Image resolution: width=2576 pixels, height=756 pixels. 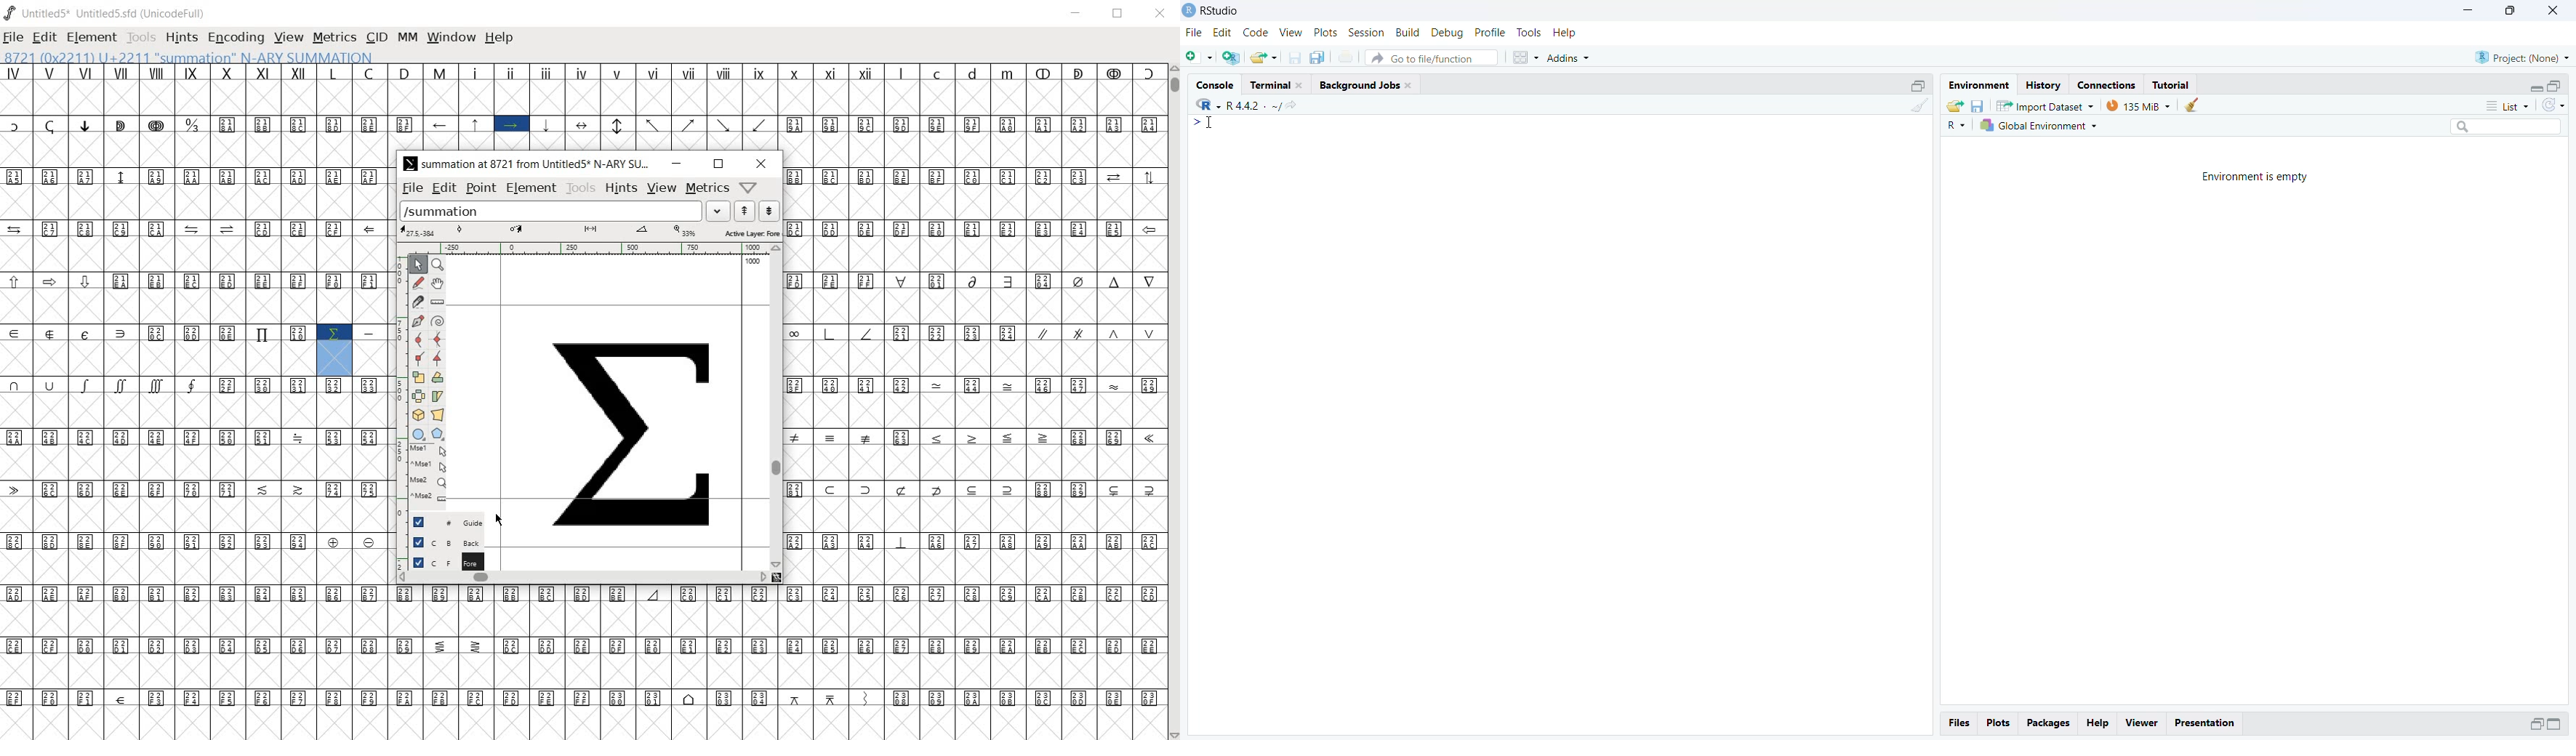 What do you see at coordinates (1204, 103) in the screenshot?
I see `R` at bounding box center [1204, 103].